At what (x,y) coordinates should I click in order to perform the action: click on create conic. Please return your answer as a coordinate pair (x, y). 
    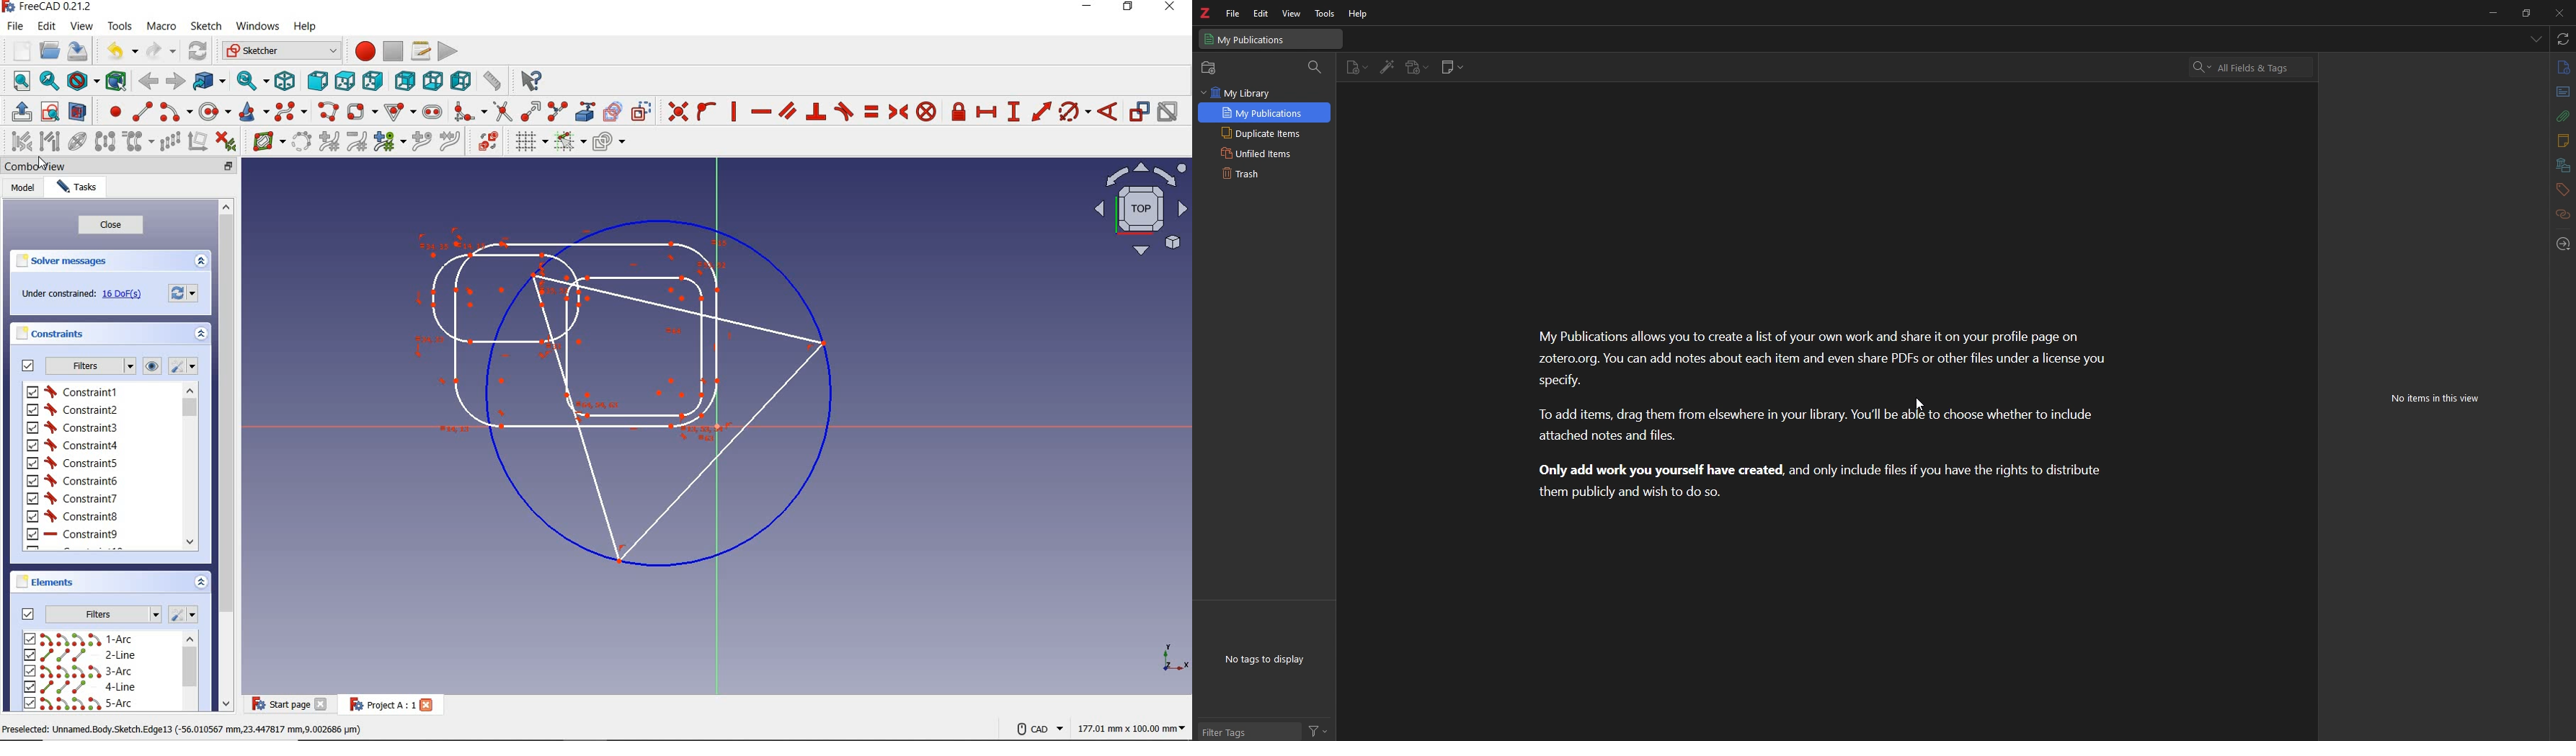
    Looking at the image, I should click on (251, 111).